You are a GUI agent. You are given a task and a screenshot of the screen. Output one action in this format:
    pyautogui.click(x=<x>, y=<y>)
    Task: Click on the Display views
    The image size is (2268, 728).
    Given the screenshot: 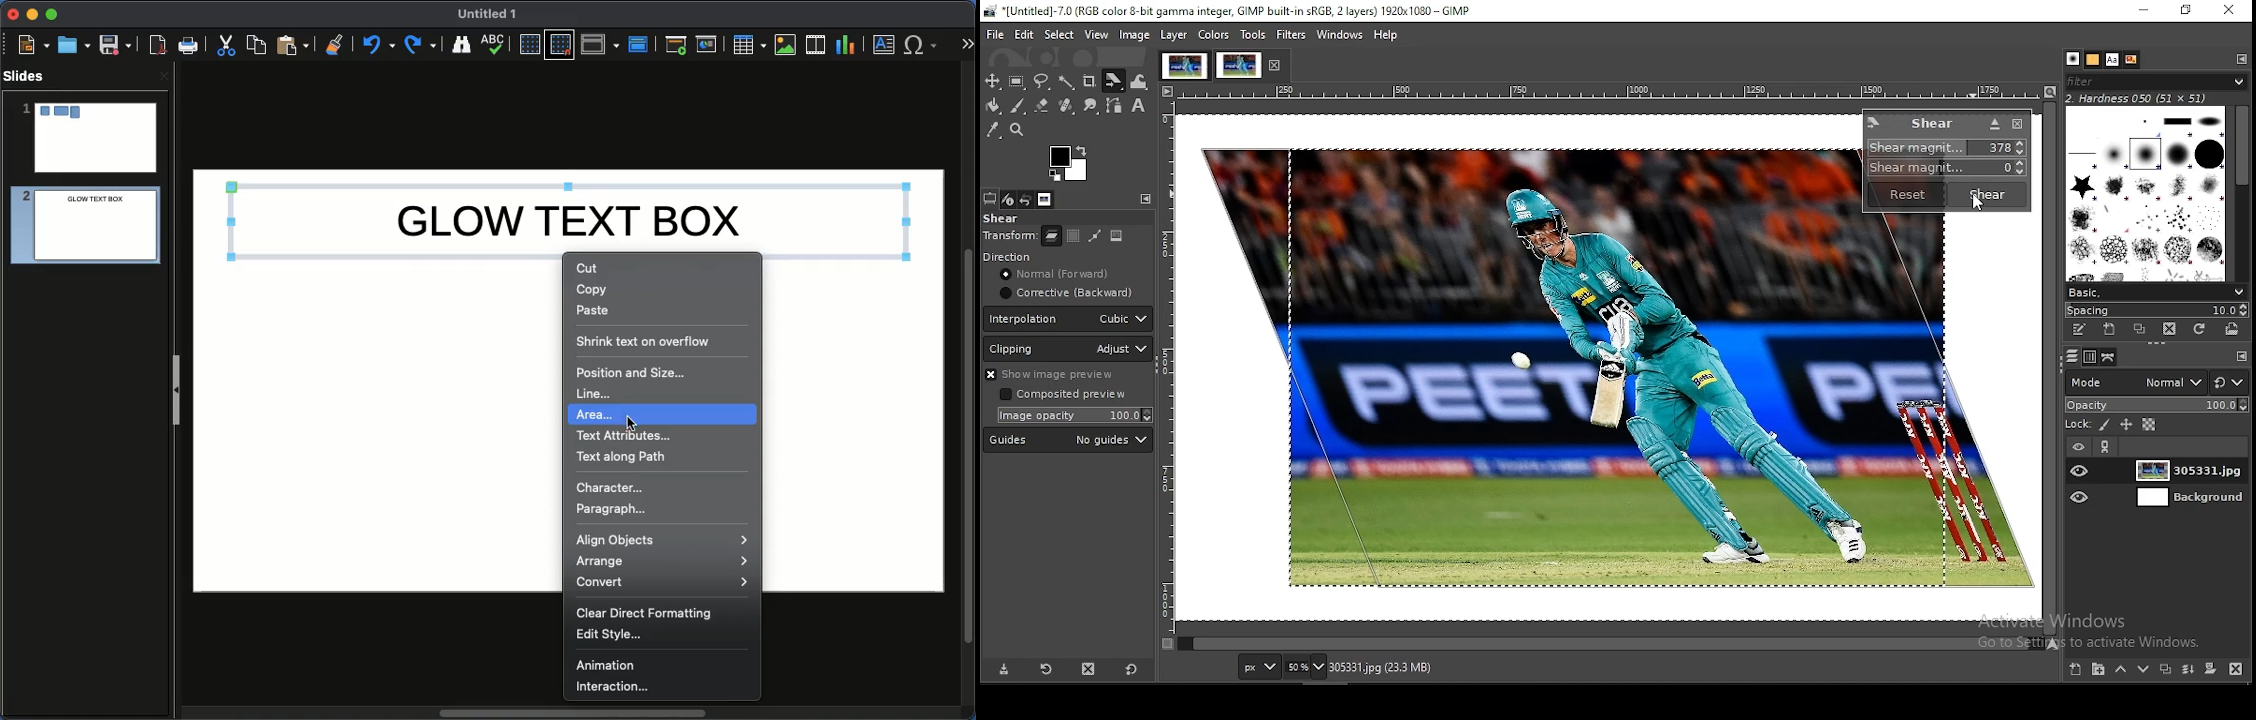 What is the action you would take?
    pyautogui.click(x=603, y=43)
    